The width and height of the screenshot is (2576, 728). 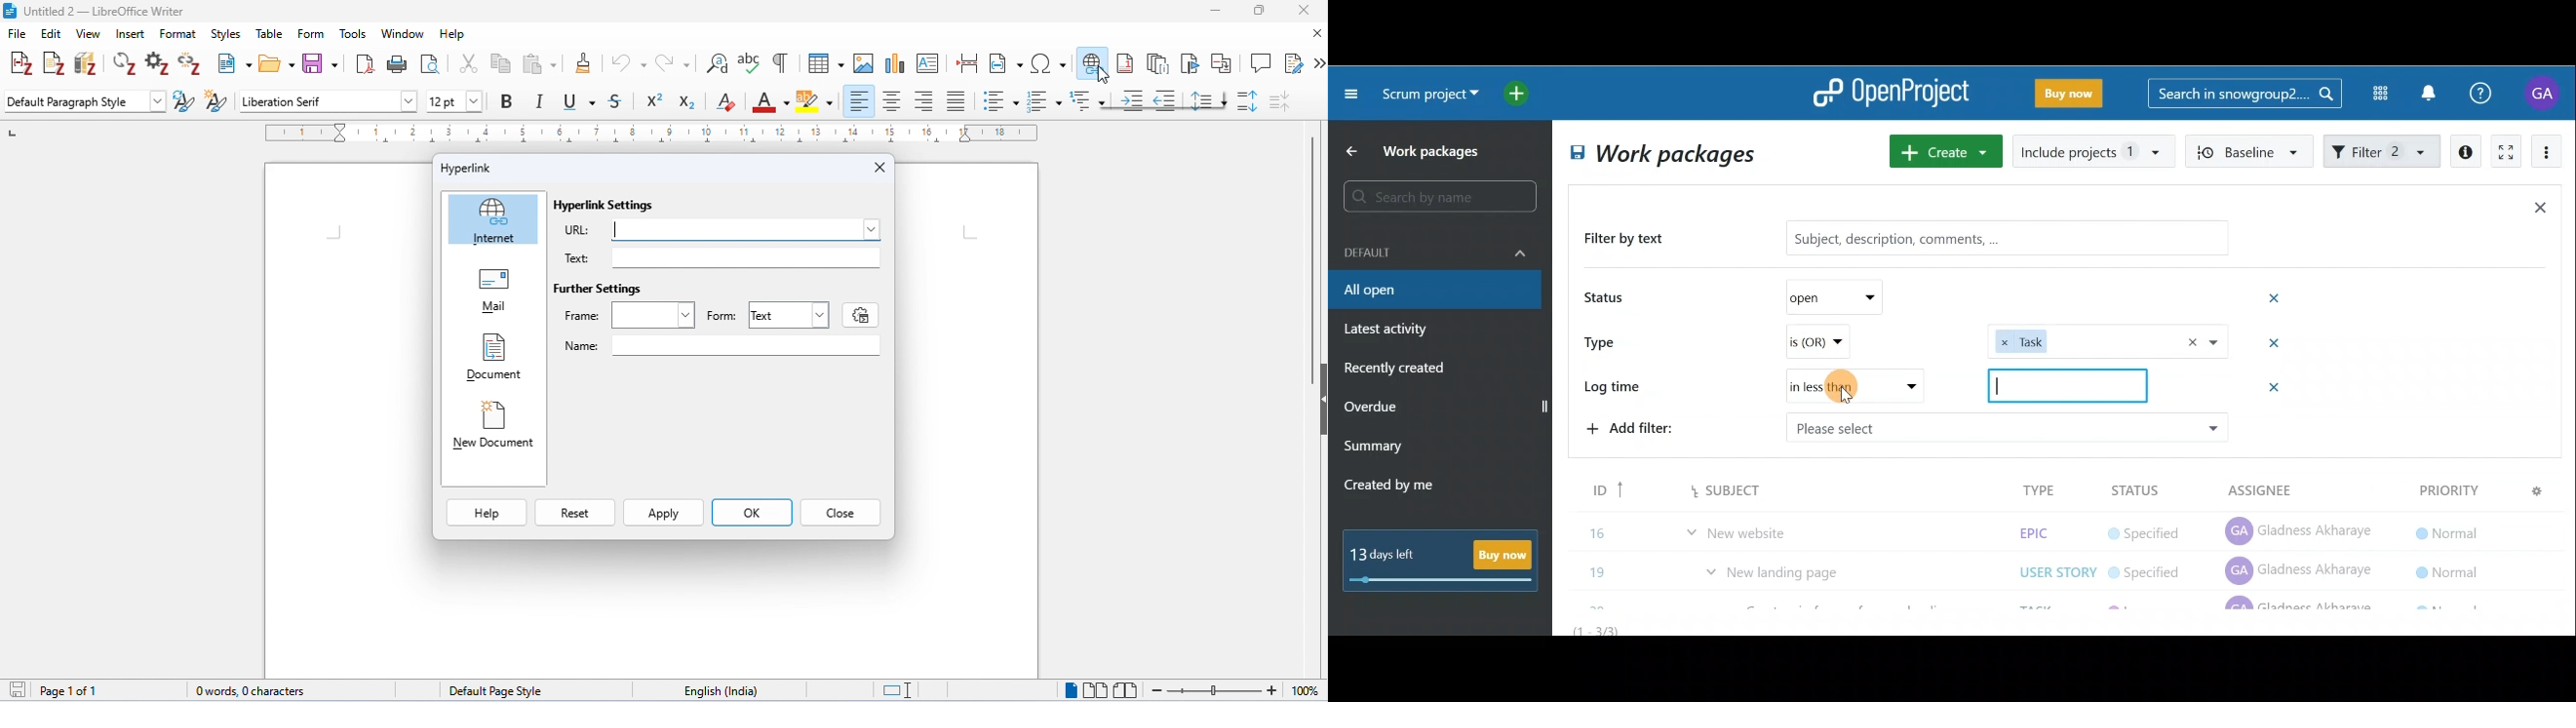 What do you see at coordinates (723, 690) in the screenshot?
I see `language` at bounding box center [723, 690].